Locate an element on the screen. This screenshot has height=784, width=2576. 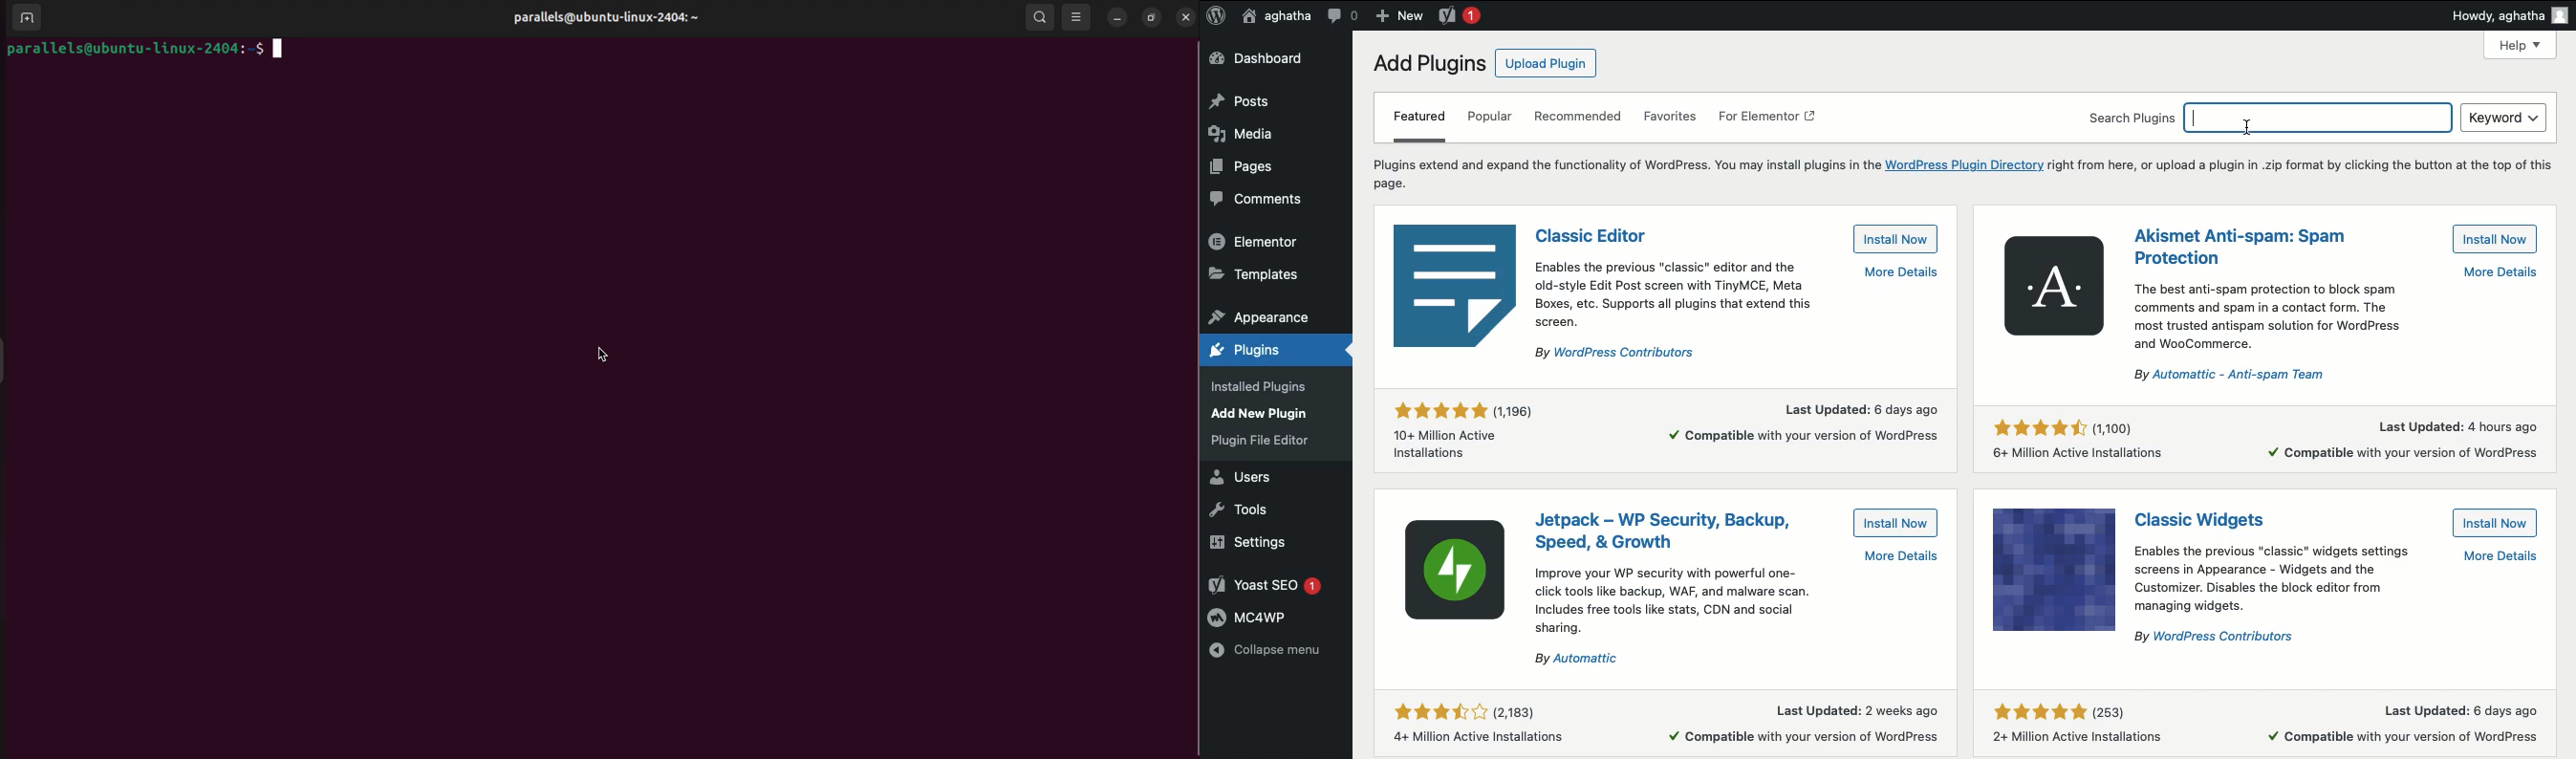
Keyword is located at coordinates (2504, 118).